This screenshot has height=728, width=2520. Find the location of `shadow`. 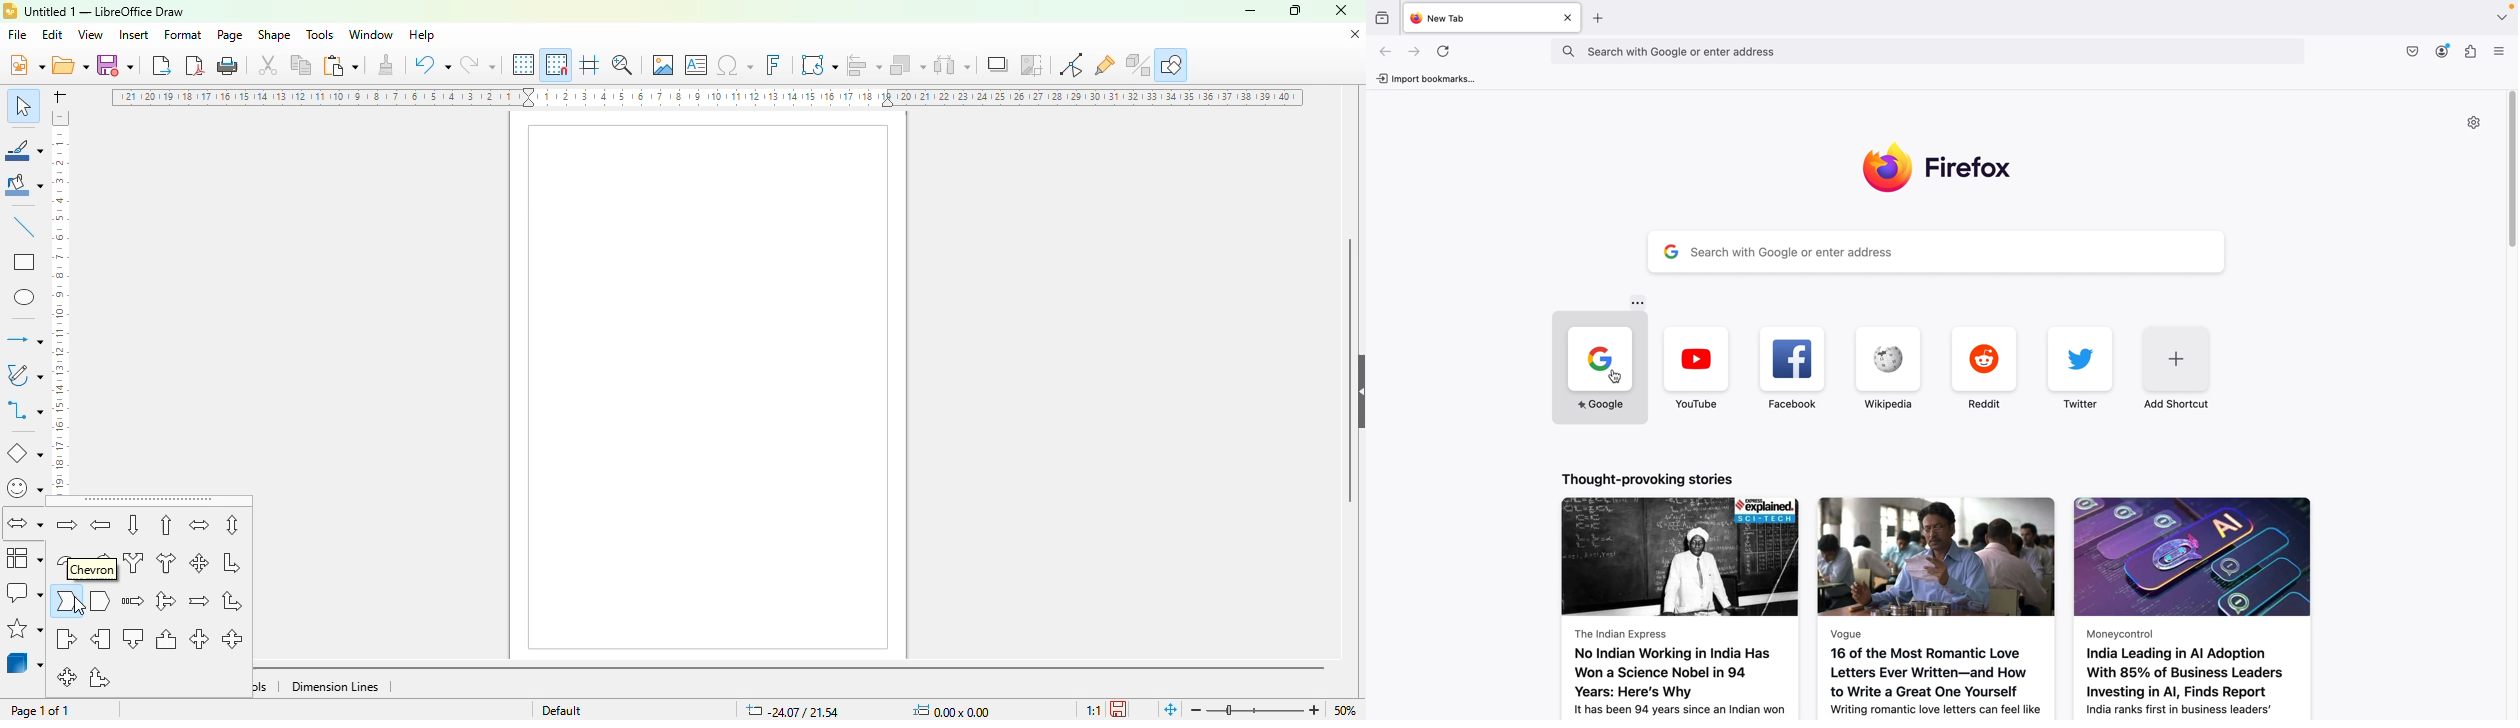

shadow is located at coordinates (997, 64).